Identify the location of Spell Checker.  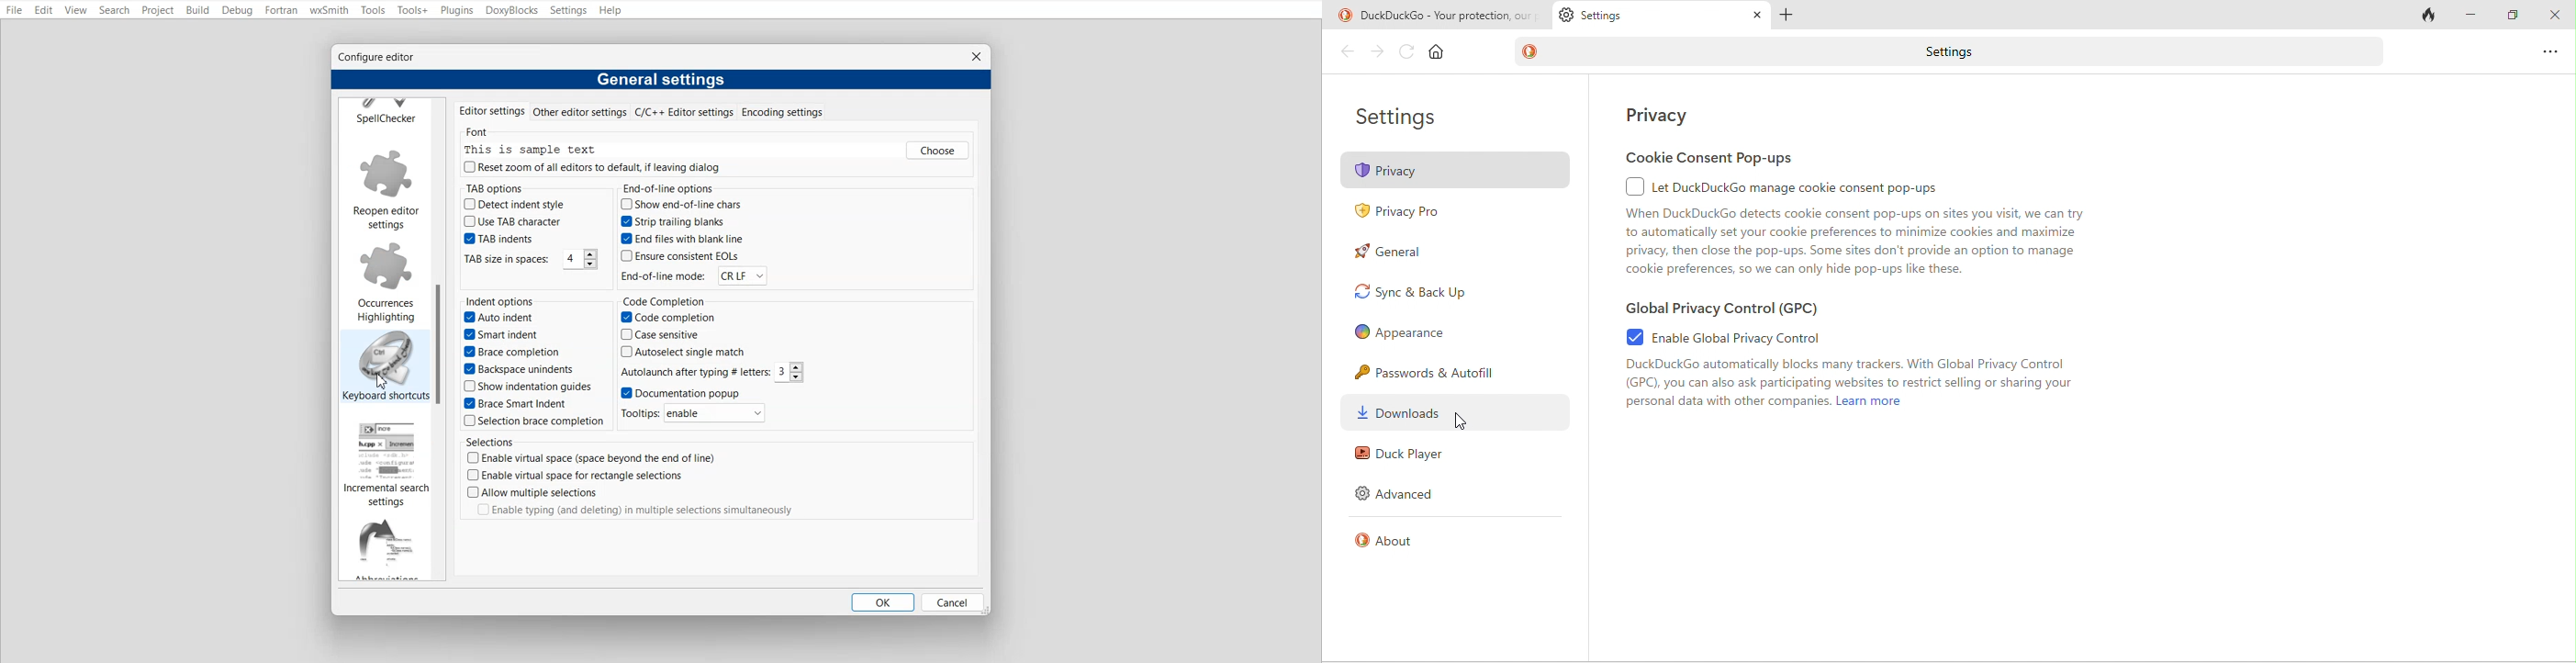
(384, 112).